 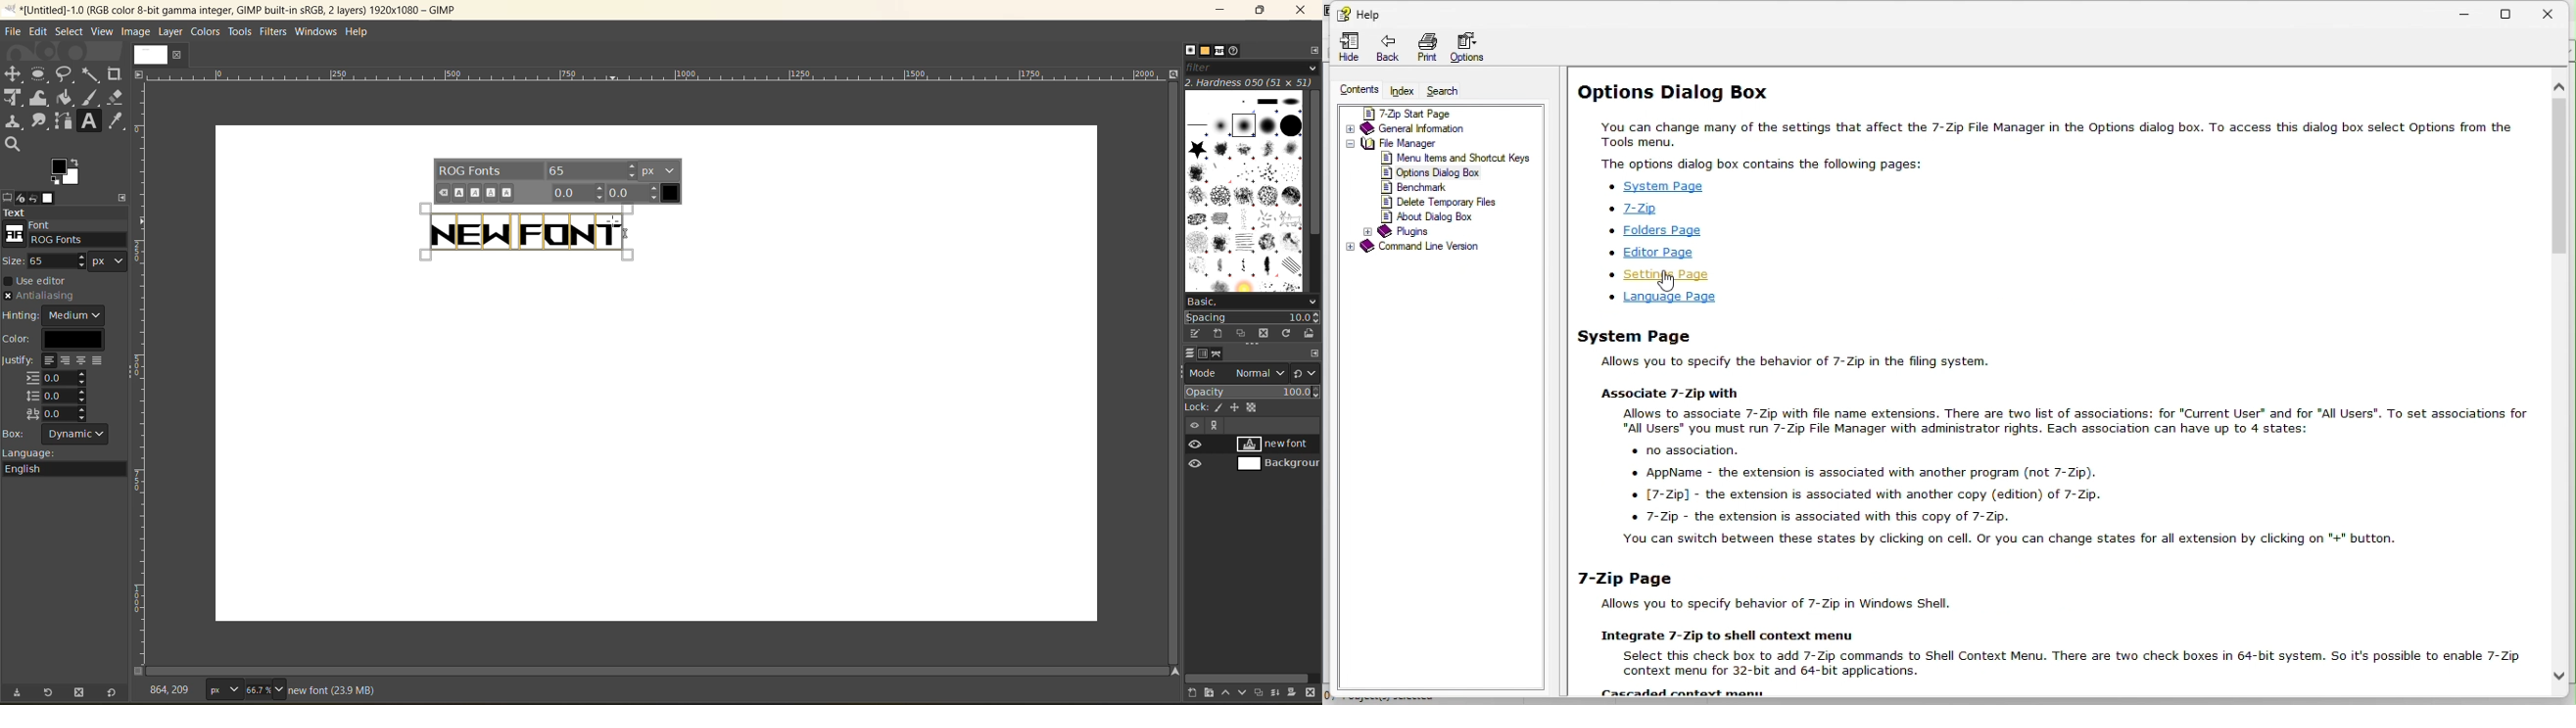 I want to click on minimize, so click(x=1222, y=10).